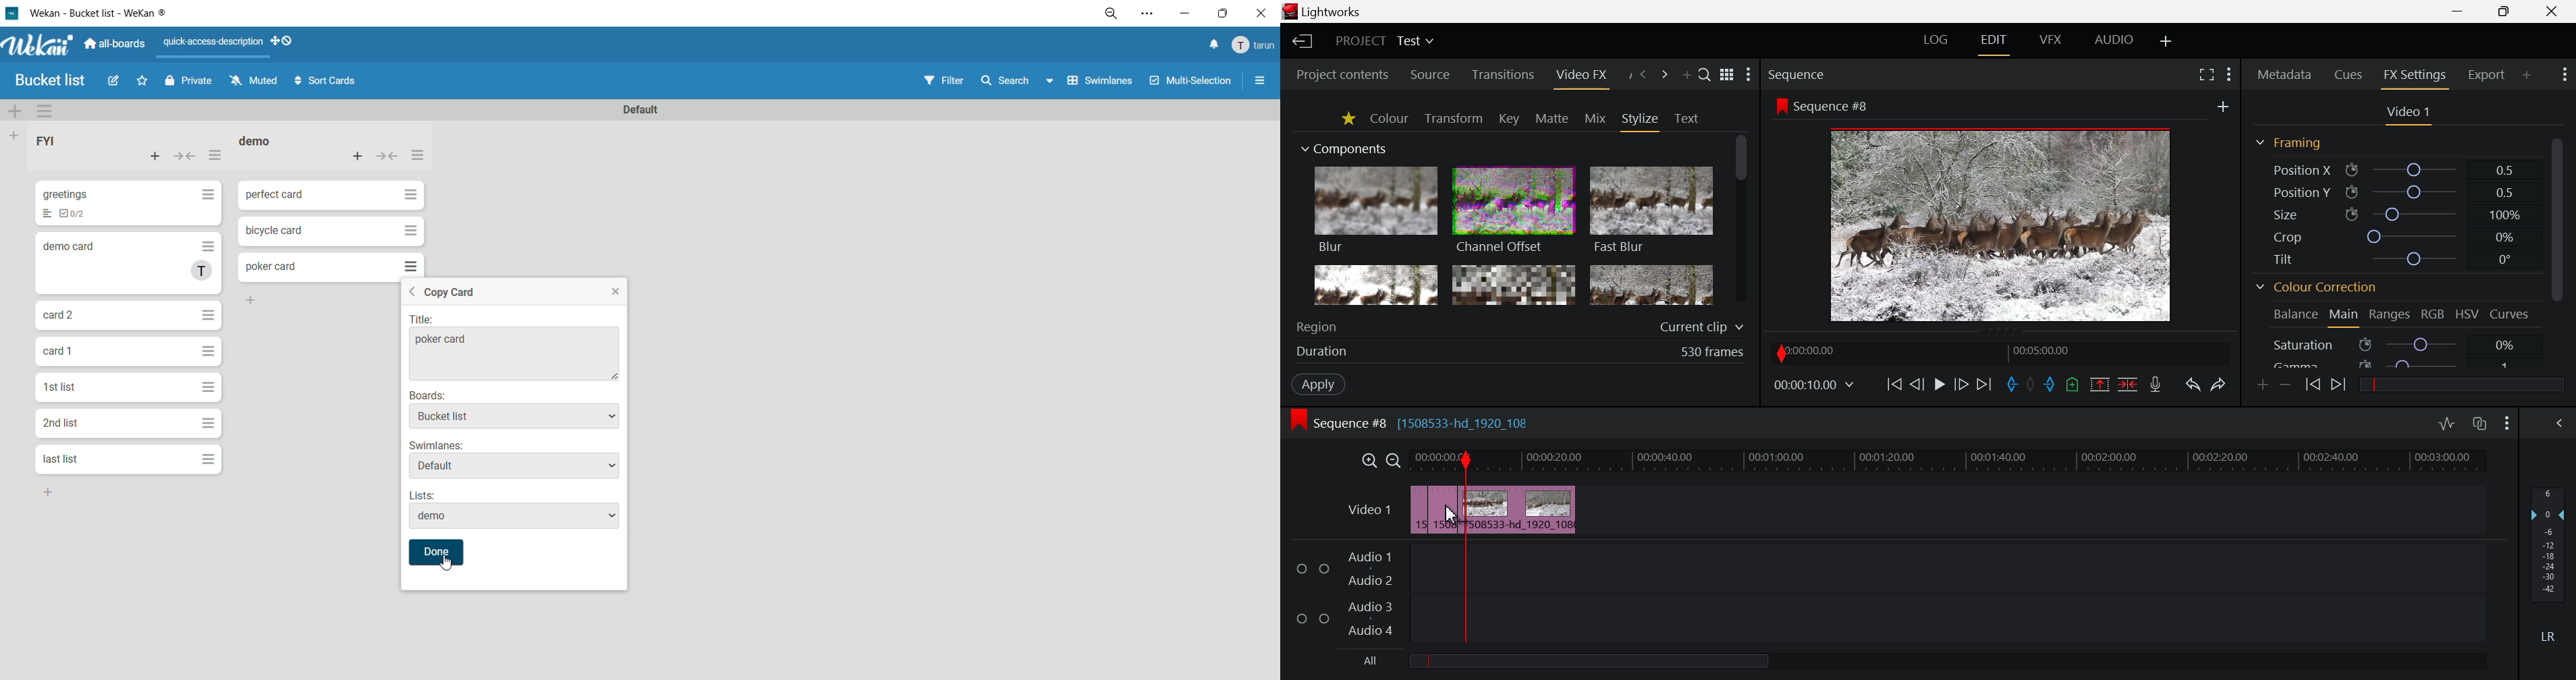  Describe the element at coordinates (207, 350) in the screenshot. I see `Hamburger` at that location.